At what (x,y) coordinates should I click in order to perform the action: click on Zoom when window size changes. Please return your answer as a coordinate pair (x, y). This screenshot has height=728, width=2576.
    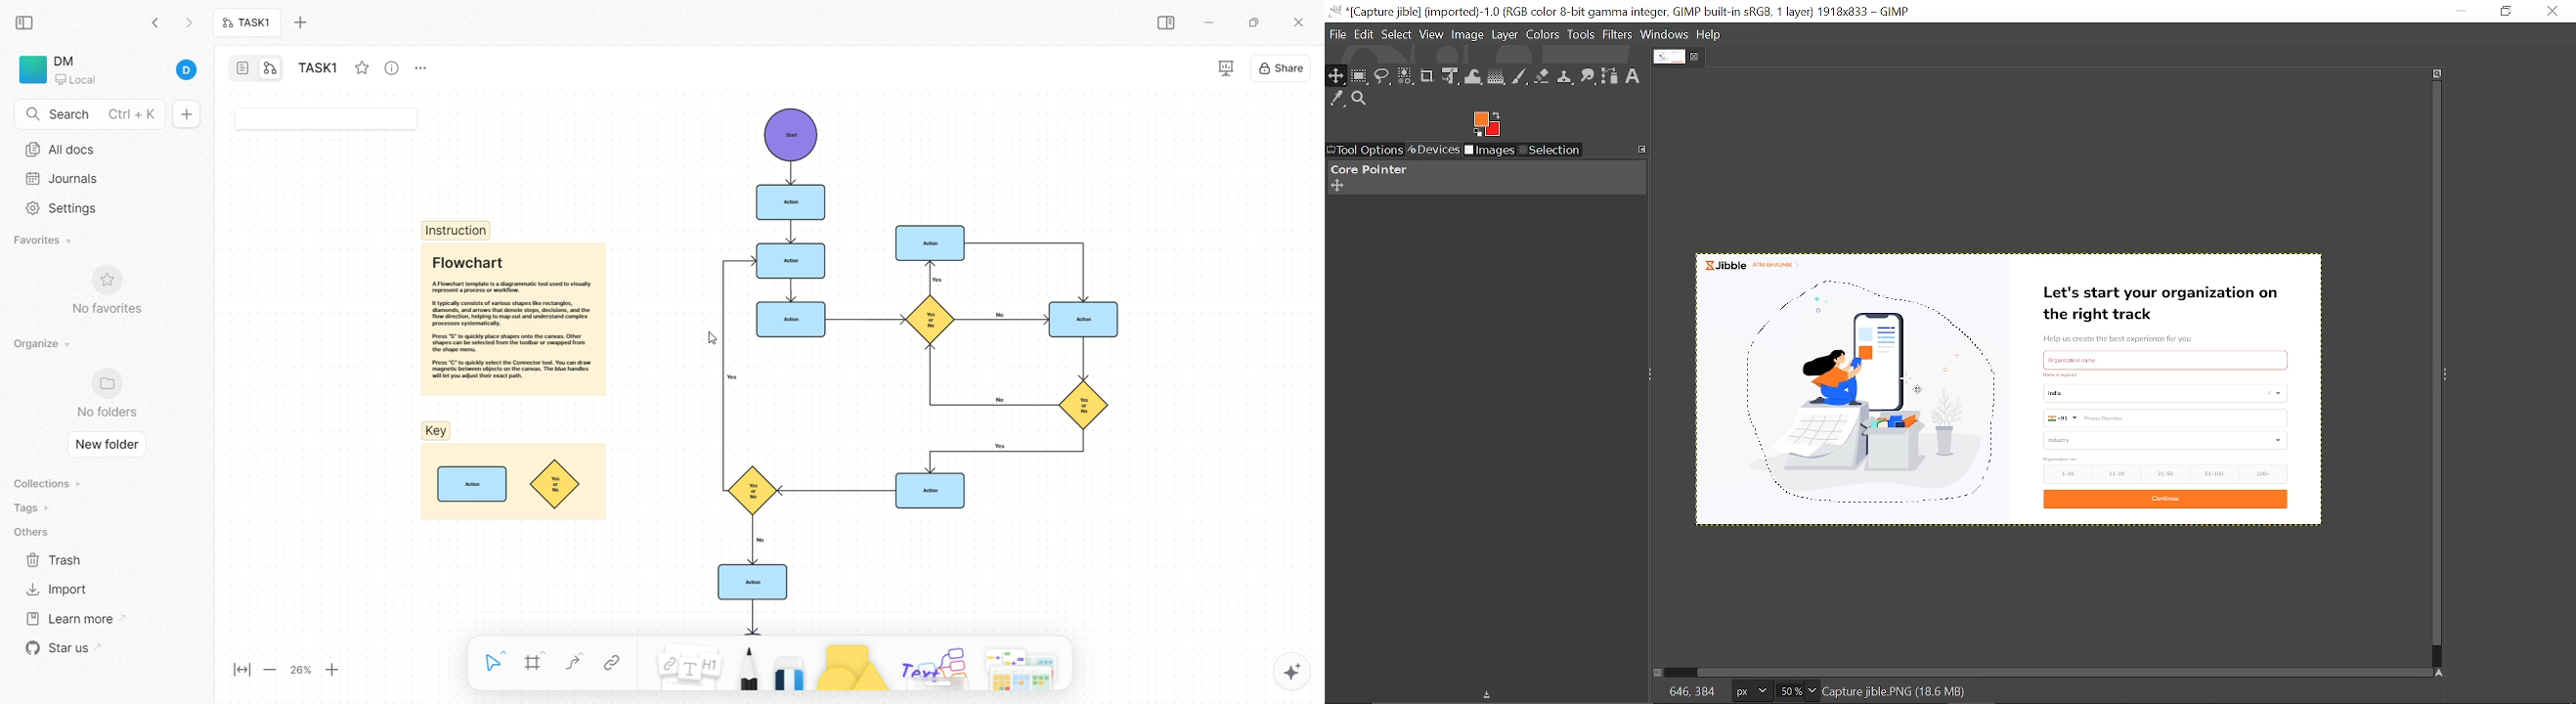
    Looking at the image, I should click on (2433, 75).